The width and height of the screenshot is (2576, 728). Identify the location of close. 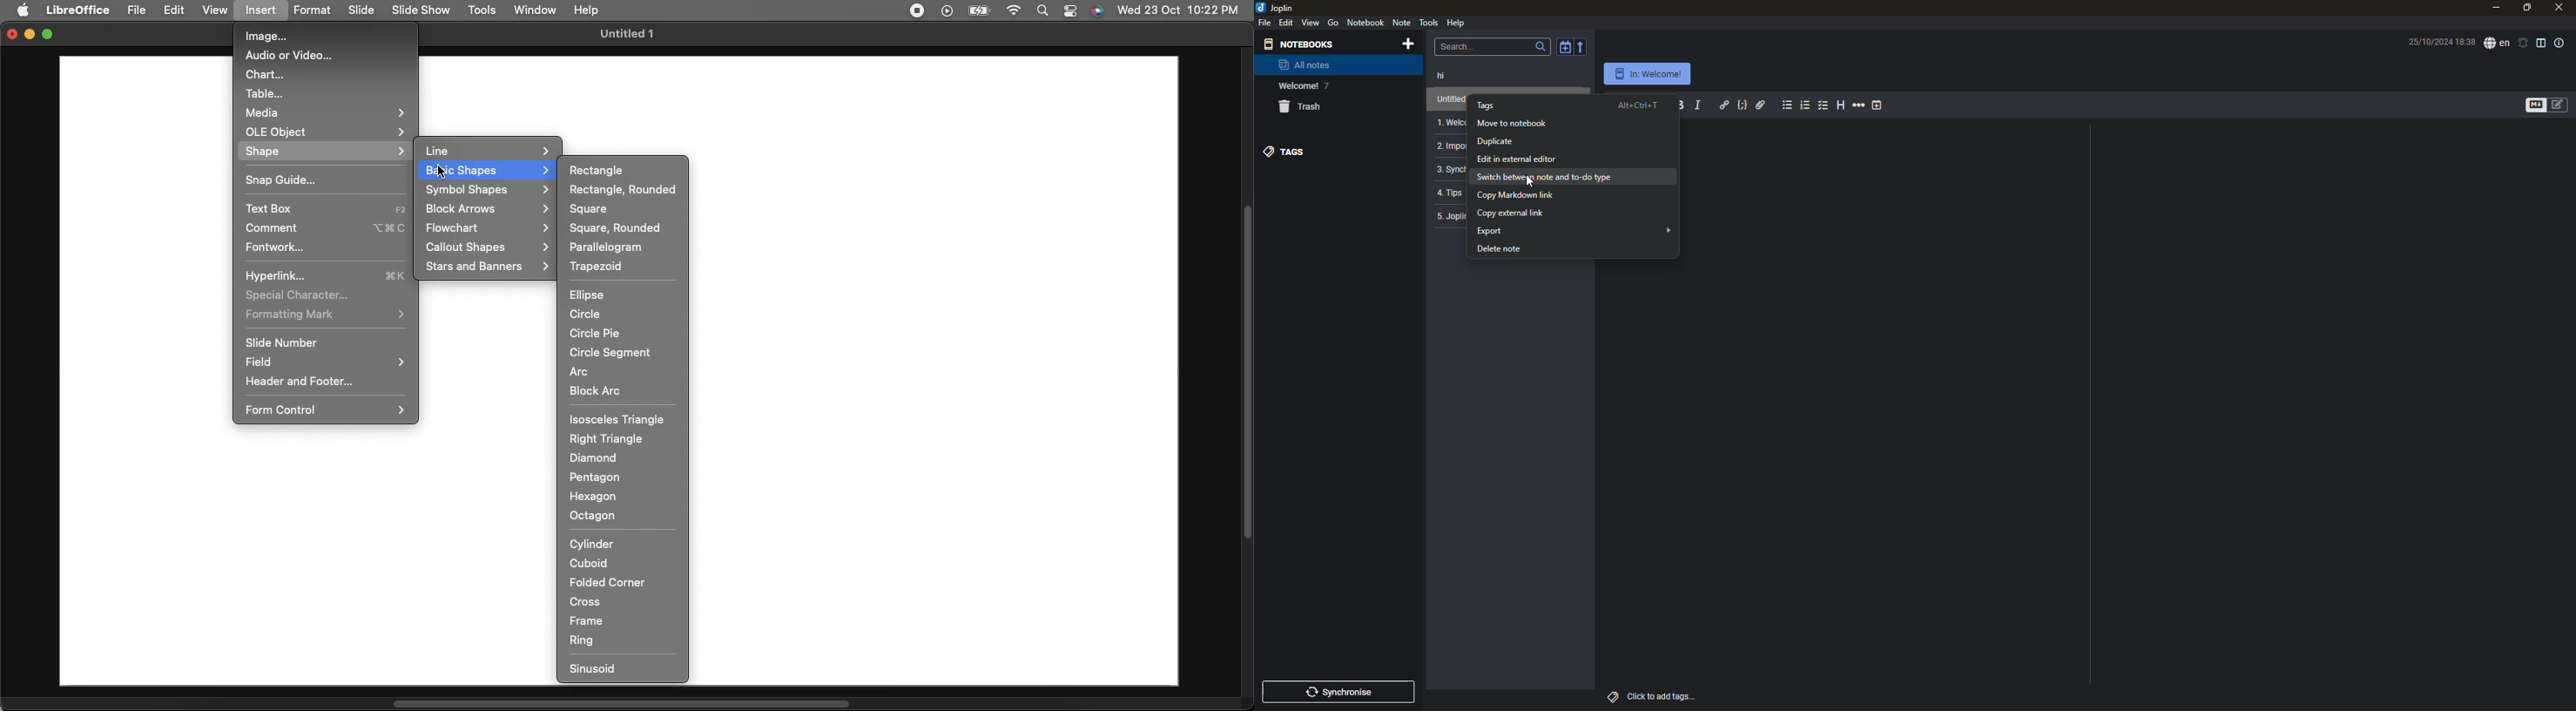
(2562, 8).